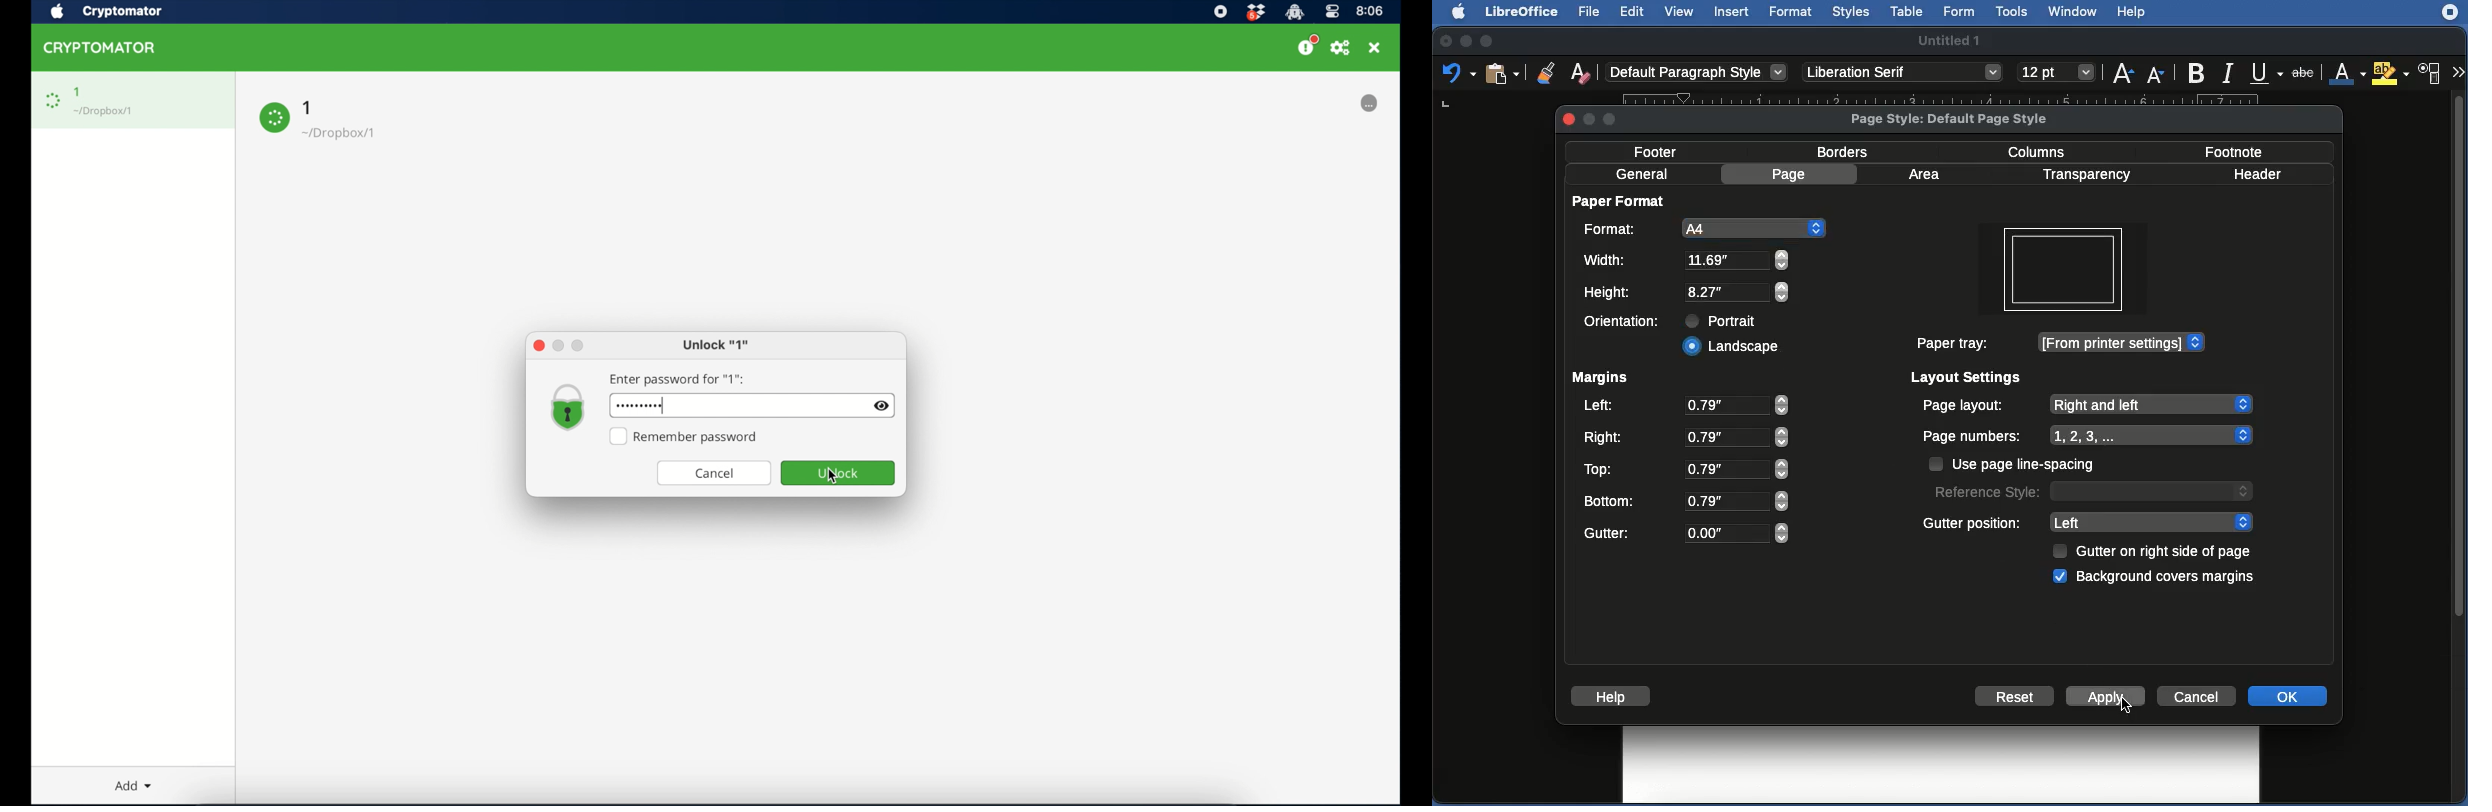  I want to click on Styles, so click(1852, 12).